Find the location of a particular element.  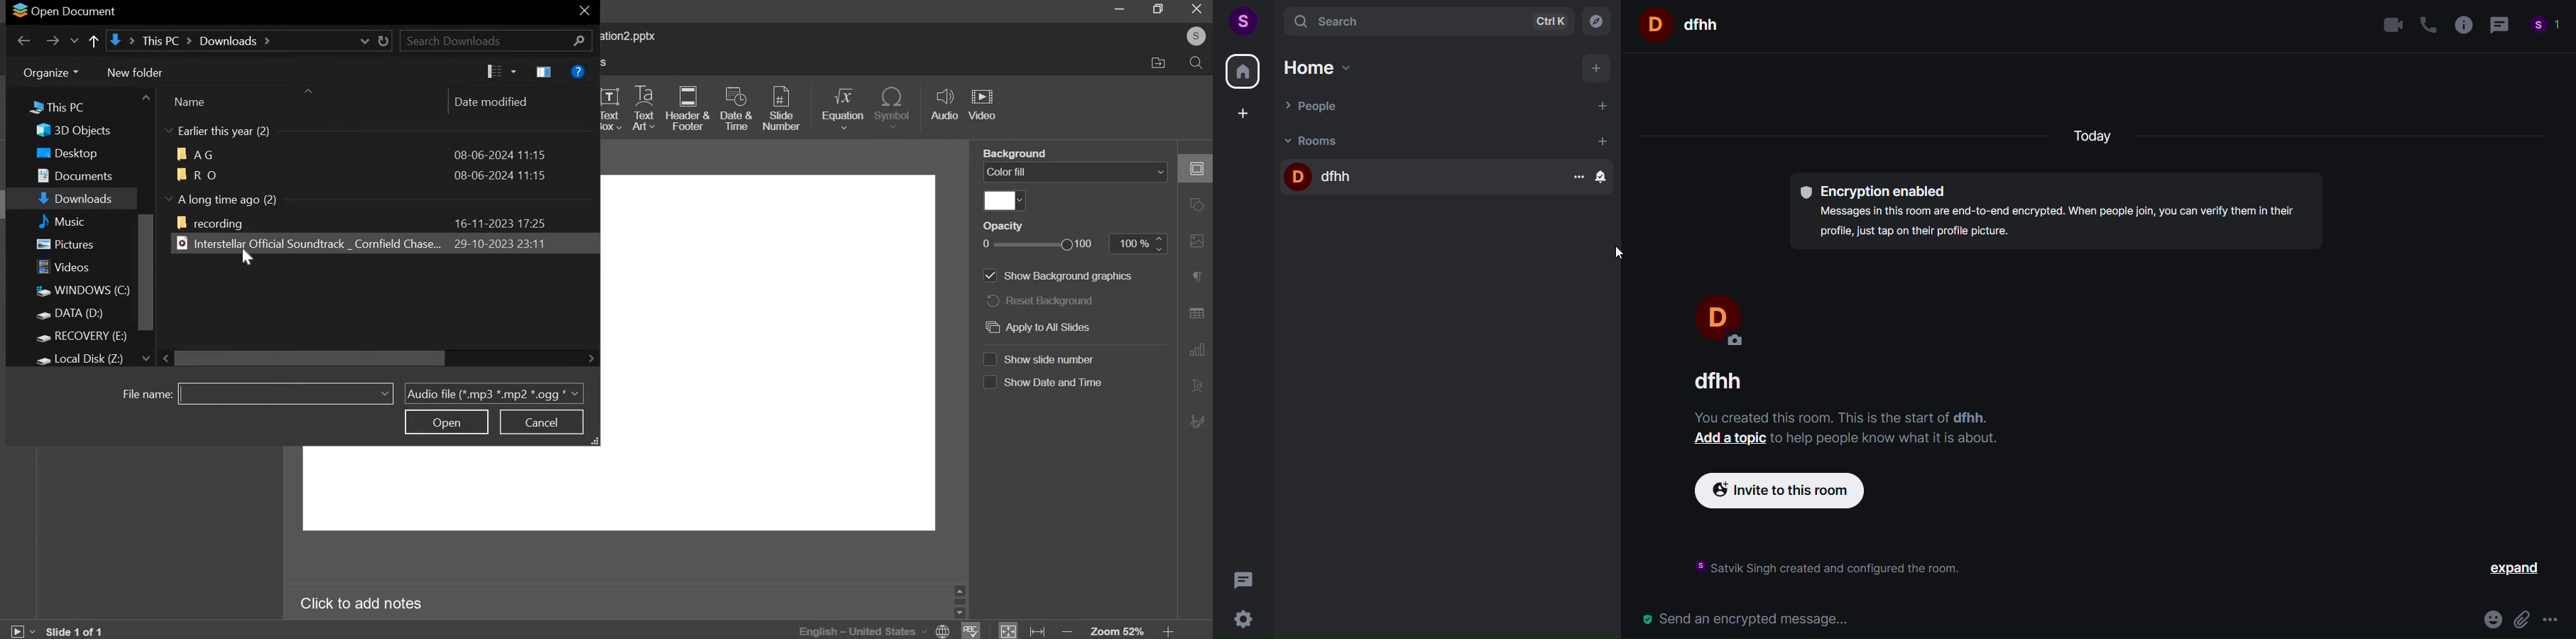

Pictures is located at coordinates (65, 244).